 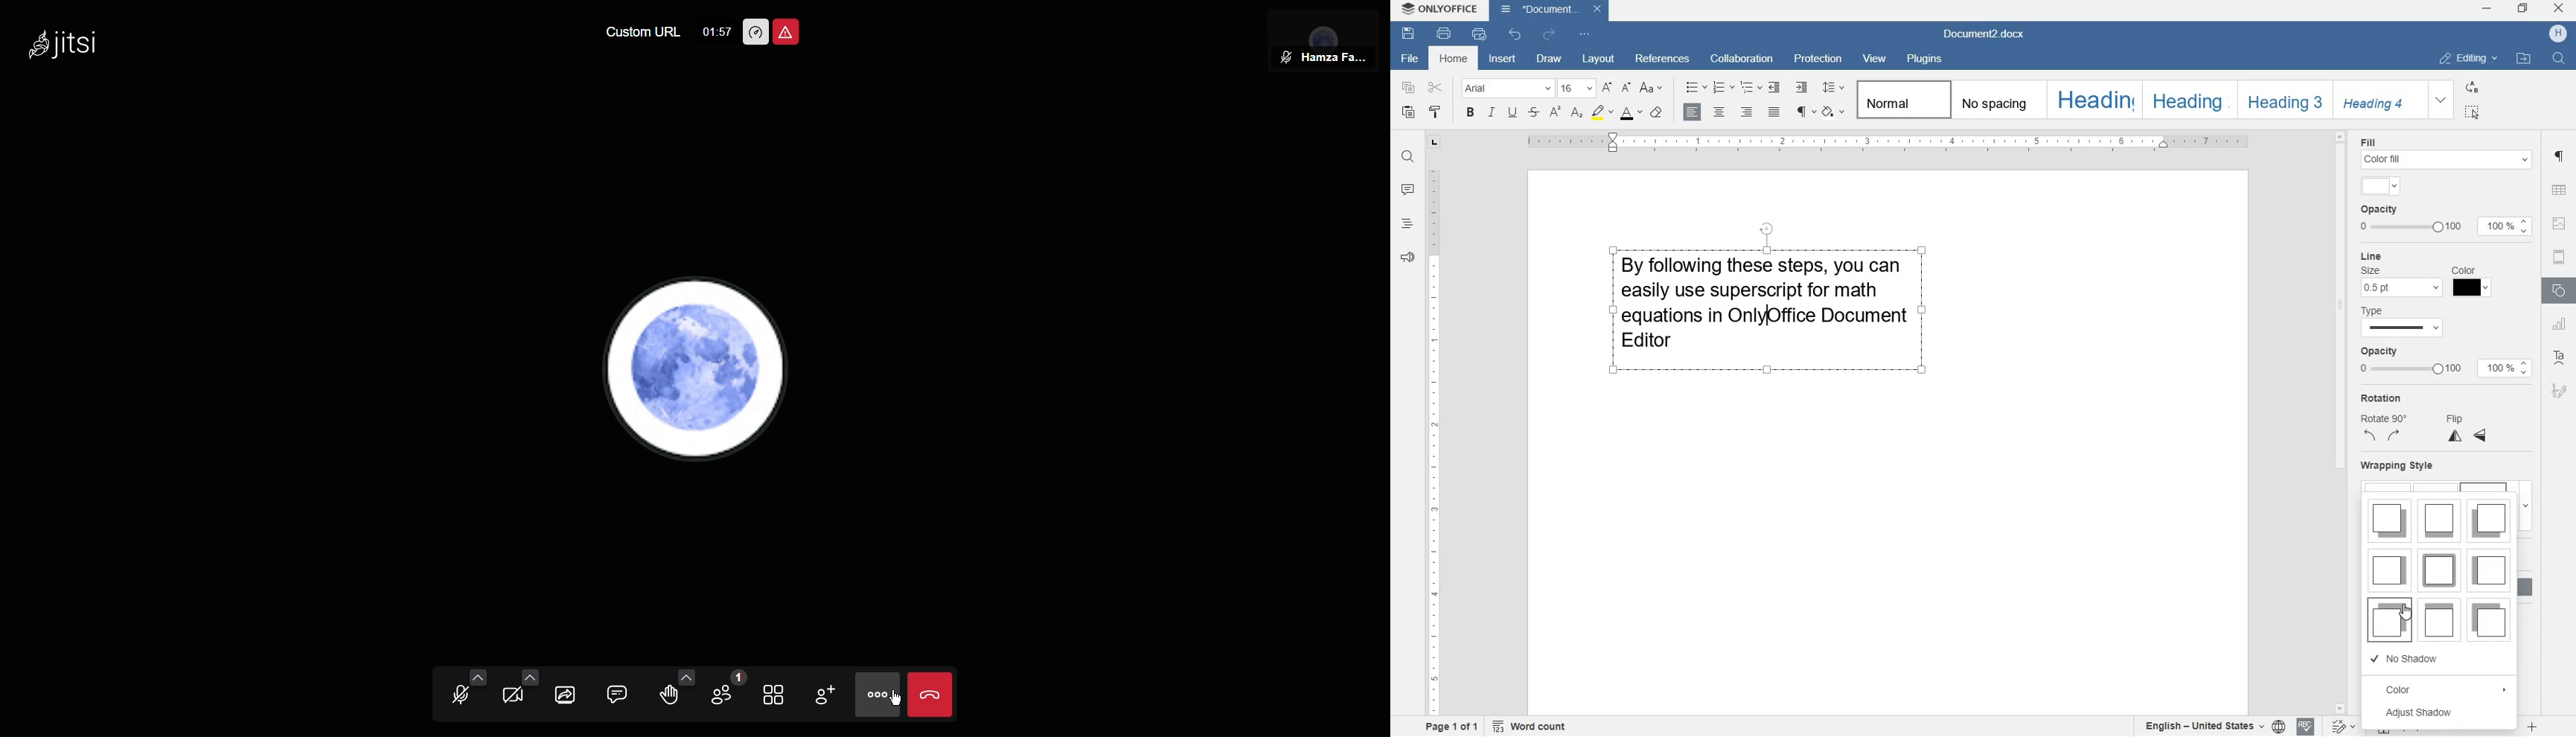 What do you see at coordinates (2443, 690) in the screenshot?
I see `COLOR` at bounding box center [2443, 690].